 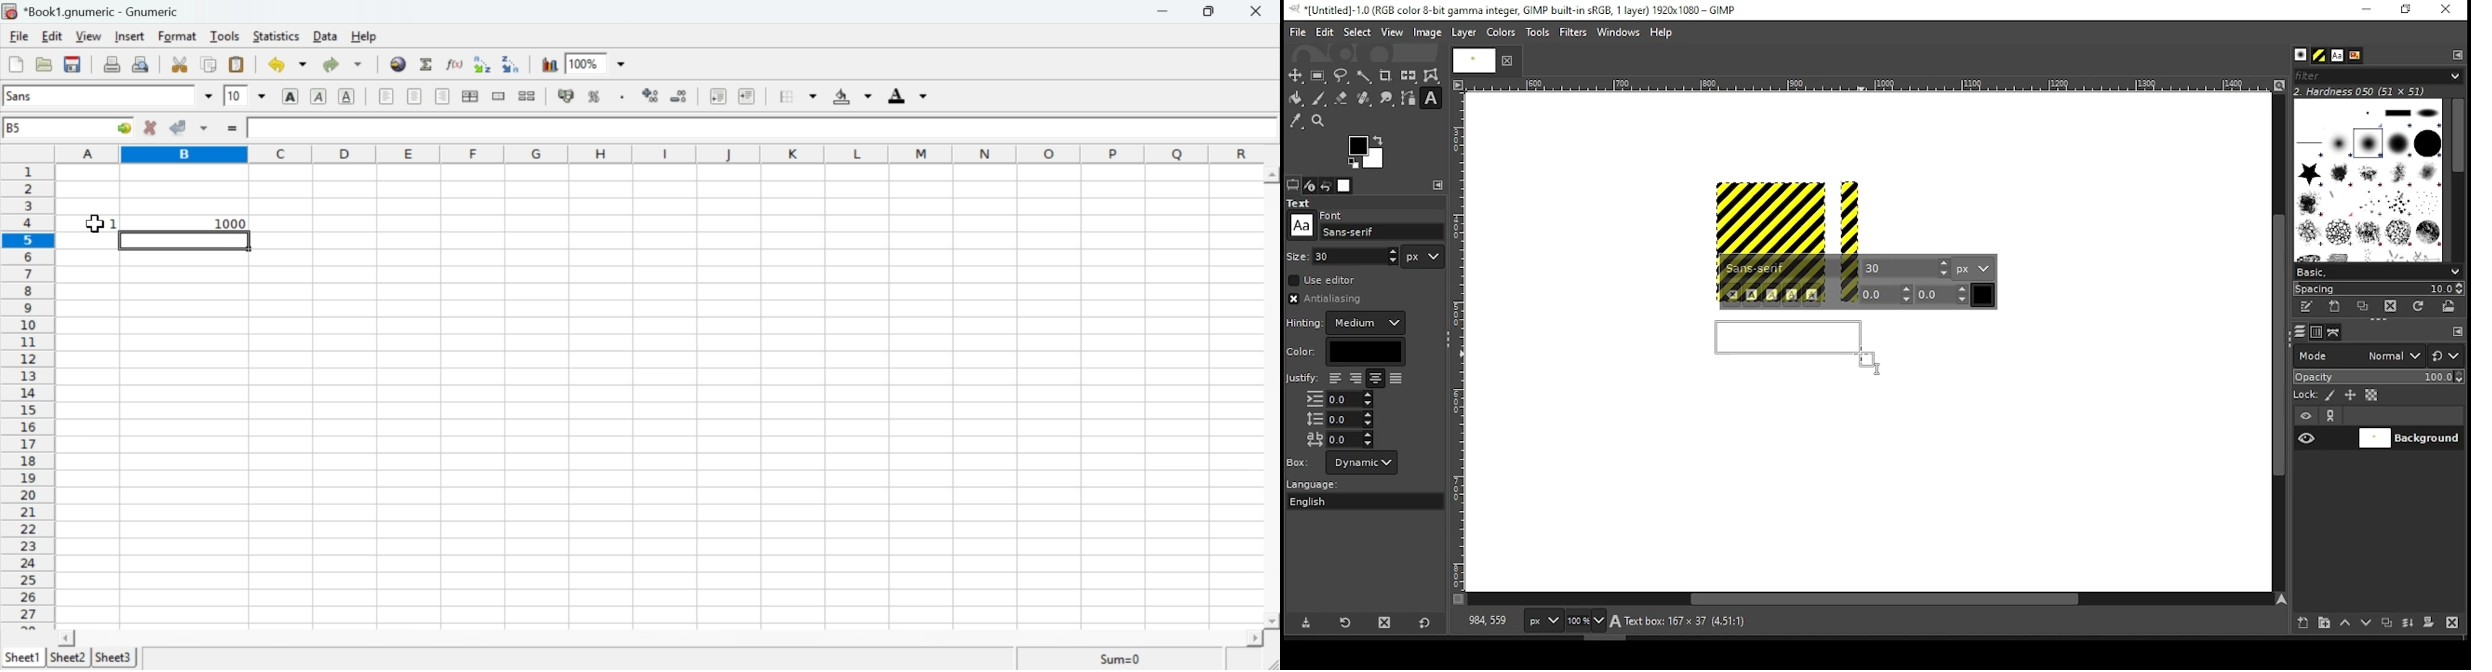 What do you see at coordinates (2365, 10) in the screenshot?
I see `minimize` at bounding box center [2365, 10].